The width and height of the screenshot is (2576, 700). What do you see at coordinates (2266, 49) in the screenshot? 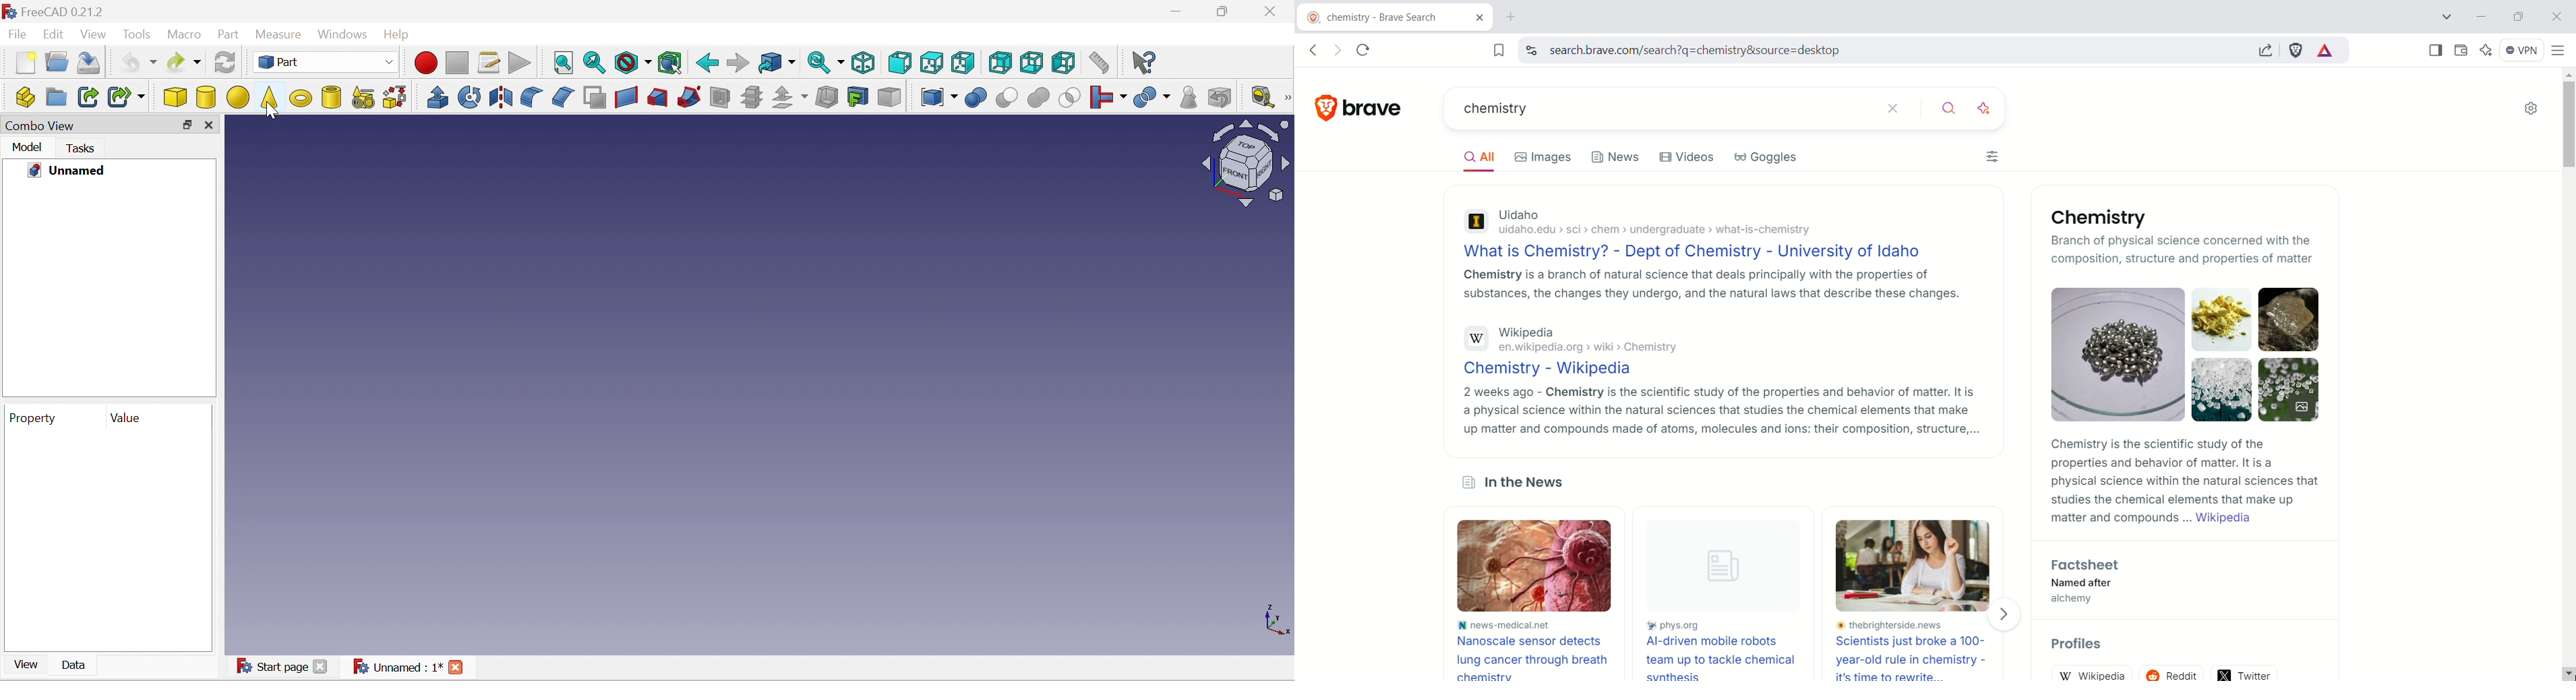
I see `share this page` at bounding box center [2266, 49].